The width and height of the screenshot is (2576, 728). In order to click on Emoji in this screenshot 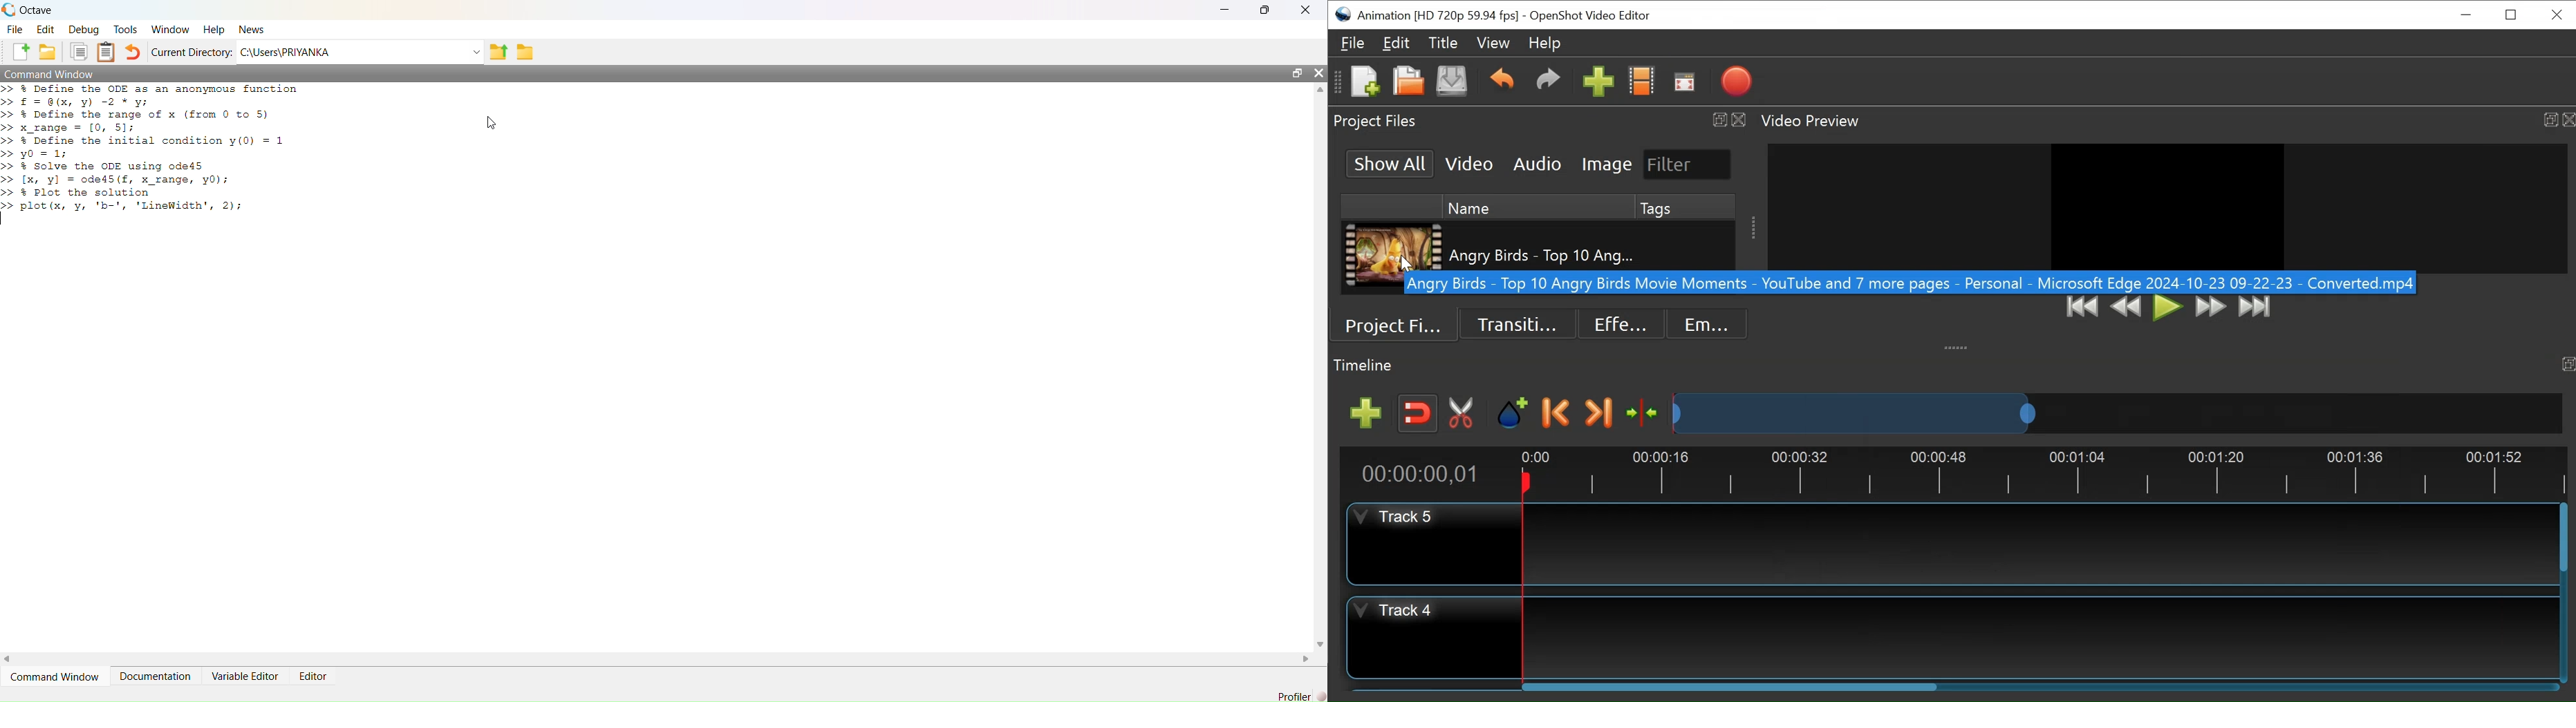, I will do `click(1707, 324)`.